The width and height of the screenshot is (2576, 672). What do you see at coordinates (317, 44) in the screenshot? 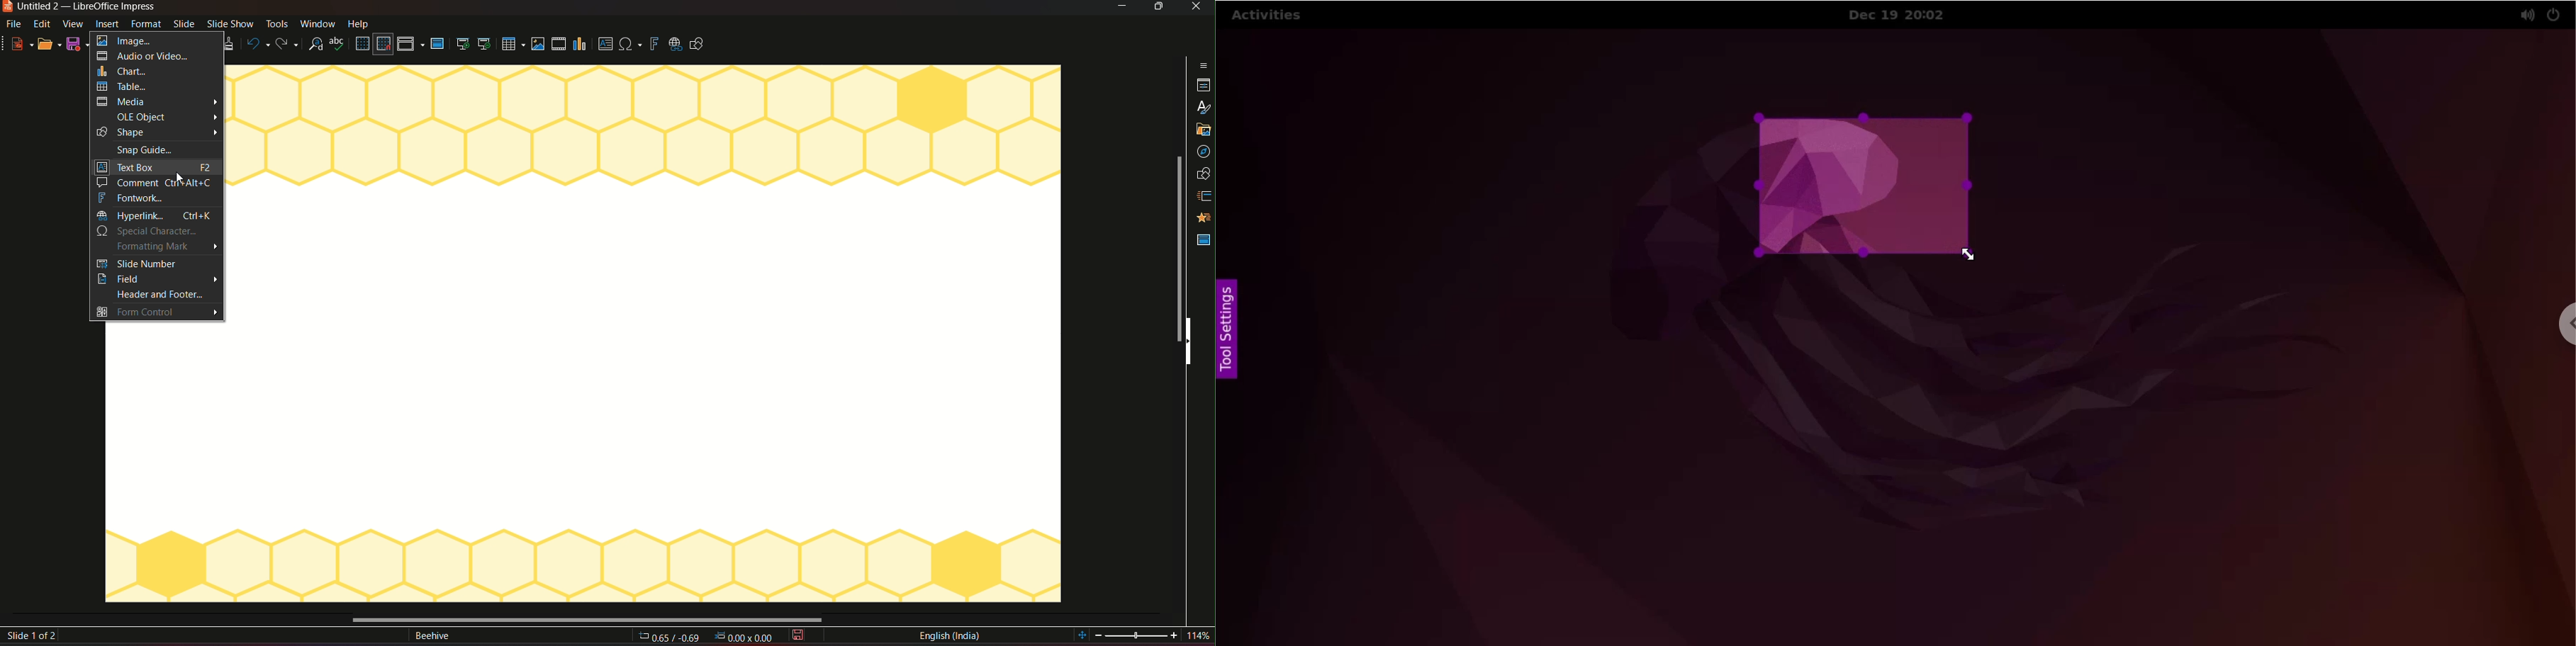
I see `find and replace` at bounding box center [317, 44].